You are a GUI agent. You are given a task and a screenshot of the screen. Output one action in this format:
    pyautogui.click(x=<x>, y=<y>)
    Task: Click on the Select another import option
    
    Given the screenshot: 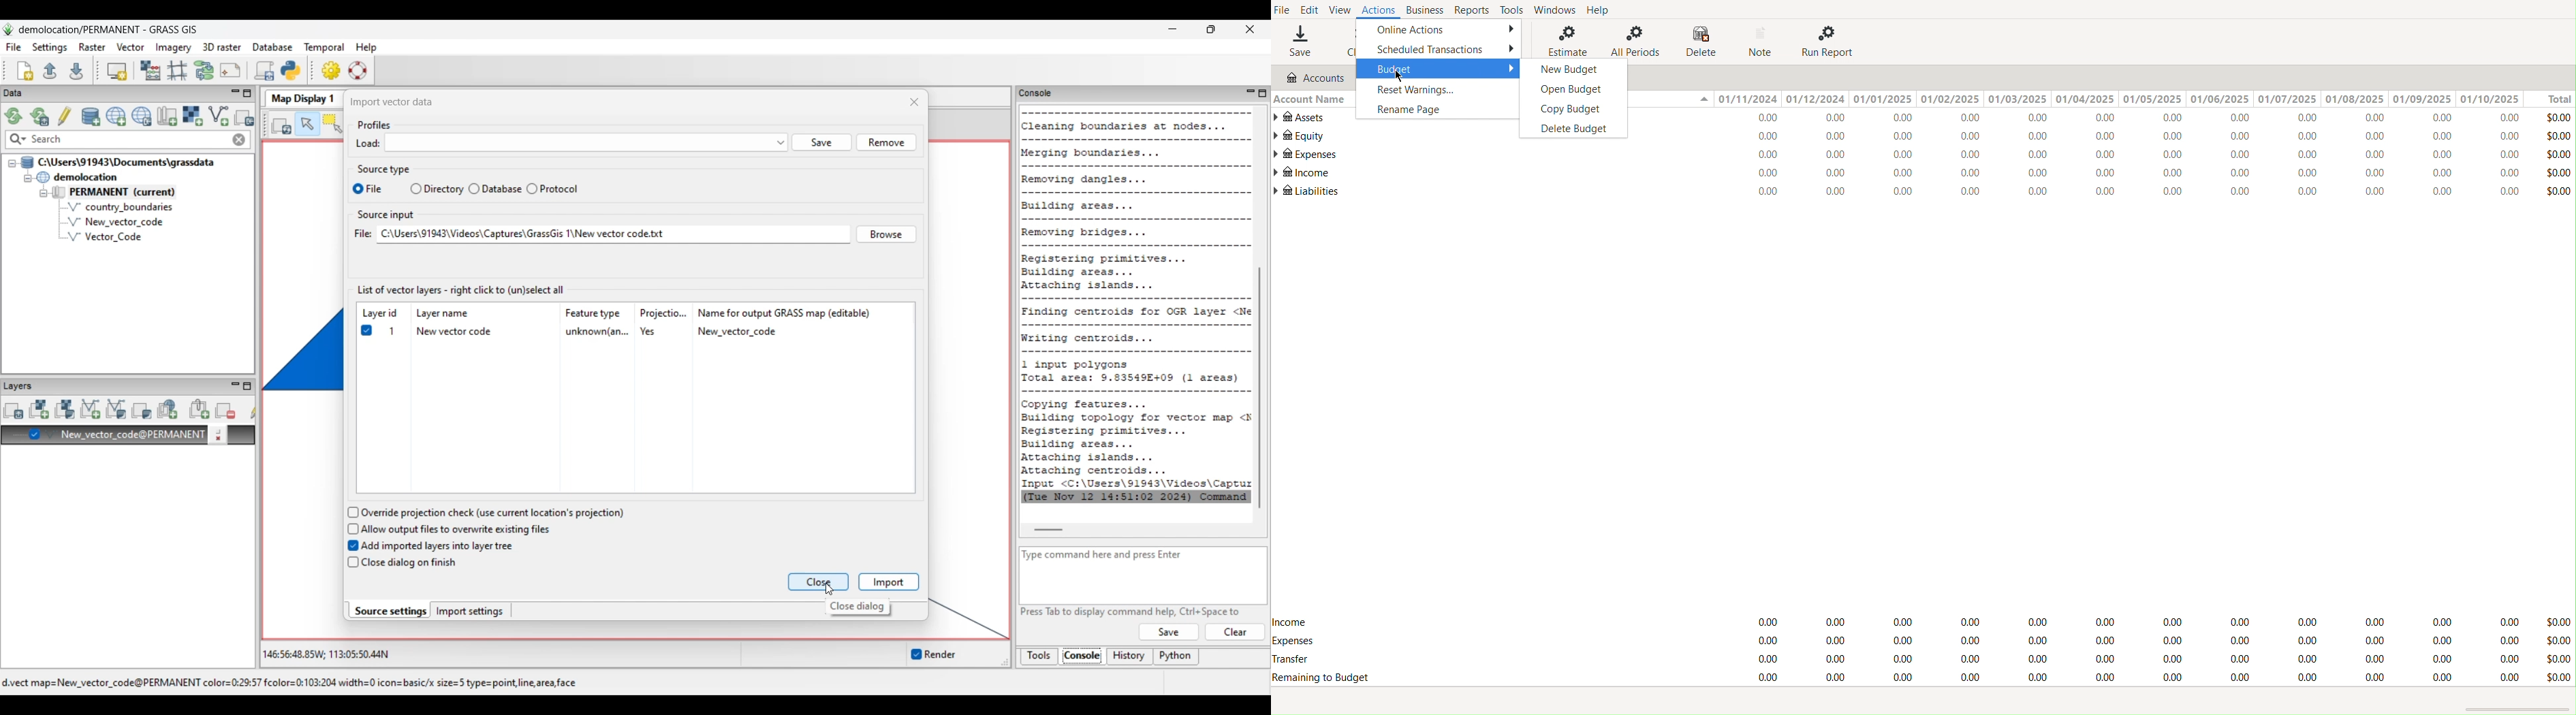 What is the action you would take?
    pyautogui.click(x=244, y=117)
    